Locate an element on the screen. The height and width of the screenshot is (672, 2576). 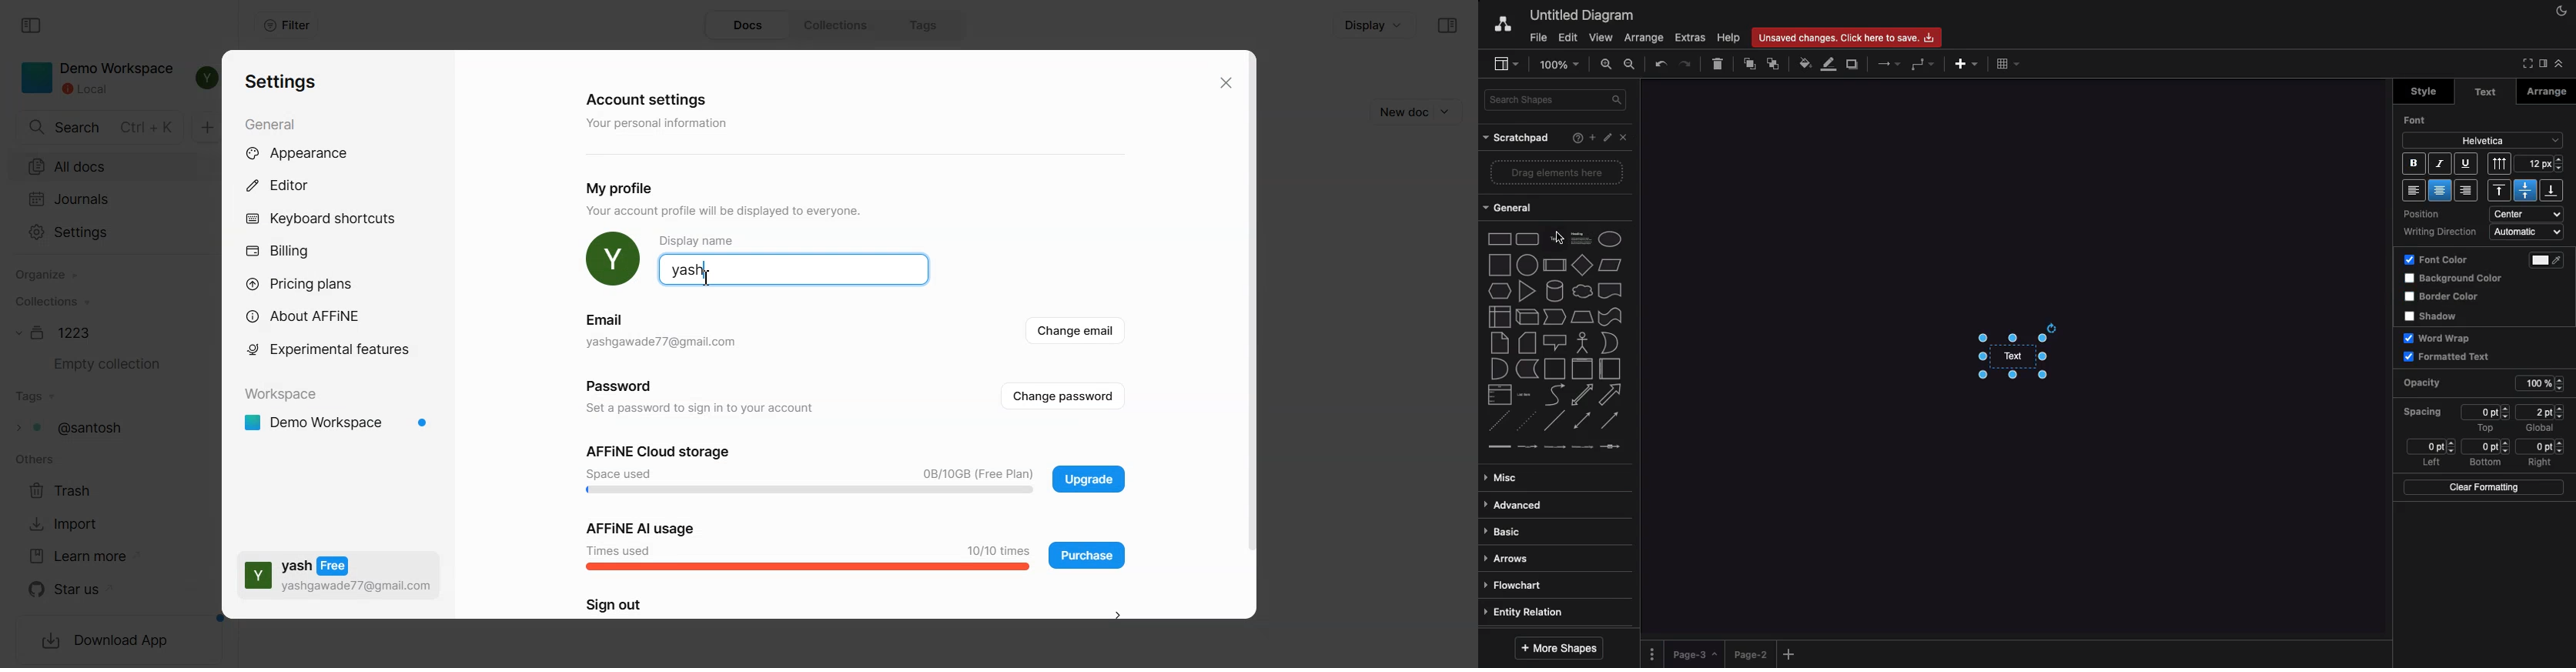
Basic is located at coordinates (1505, 532).